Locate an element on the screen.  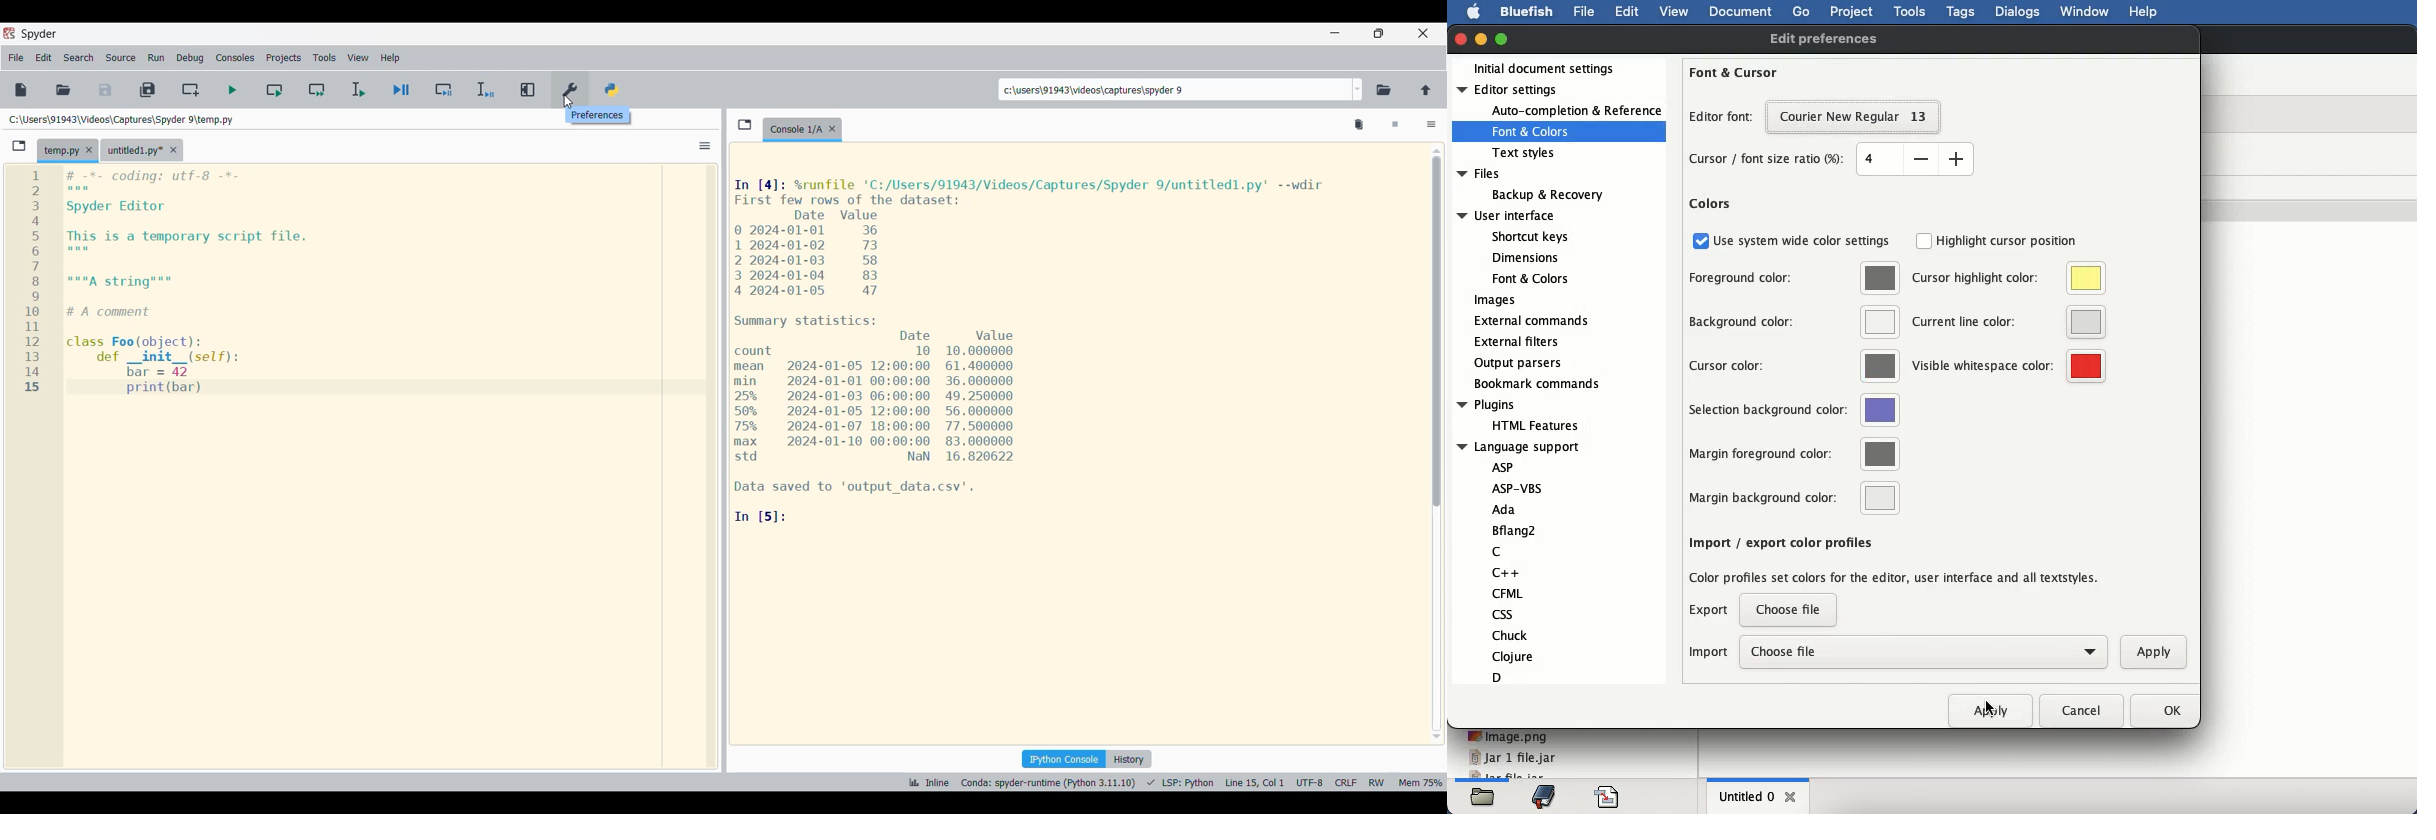
apply is located at coordinates (2148, 650).